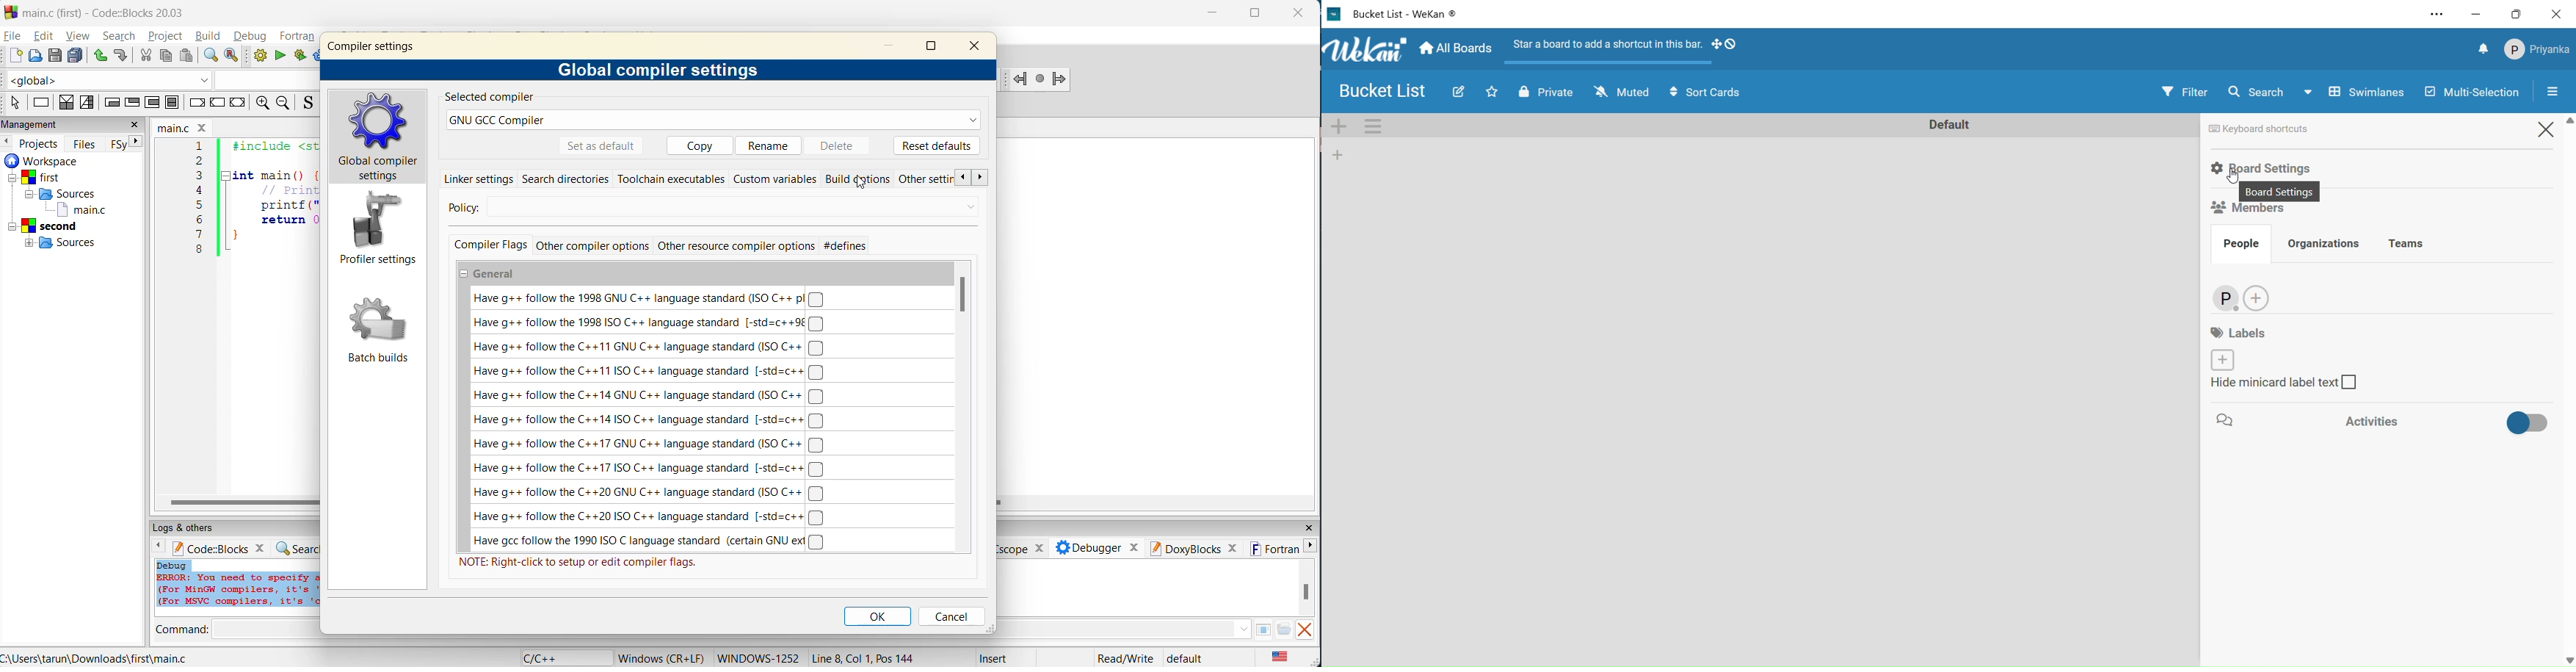  What do you see at coordinates (858, 181) in the screenshot?
I see `cursor` at bounding box center [858, 181].